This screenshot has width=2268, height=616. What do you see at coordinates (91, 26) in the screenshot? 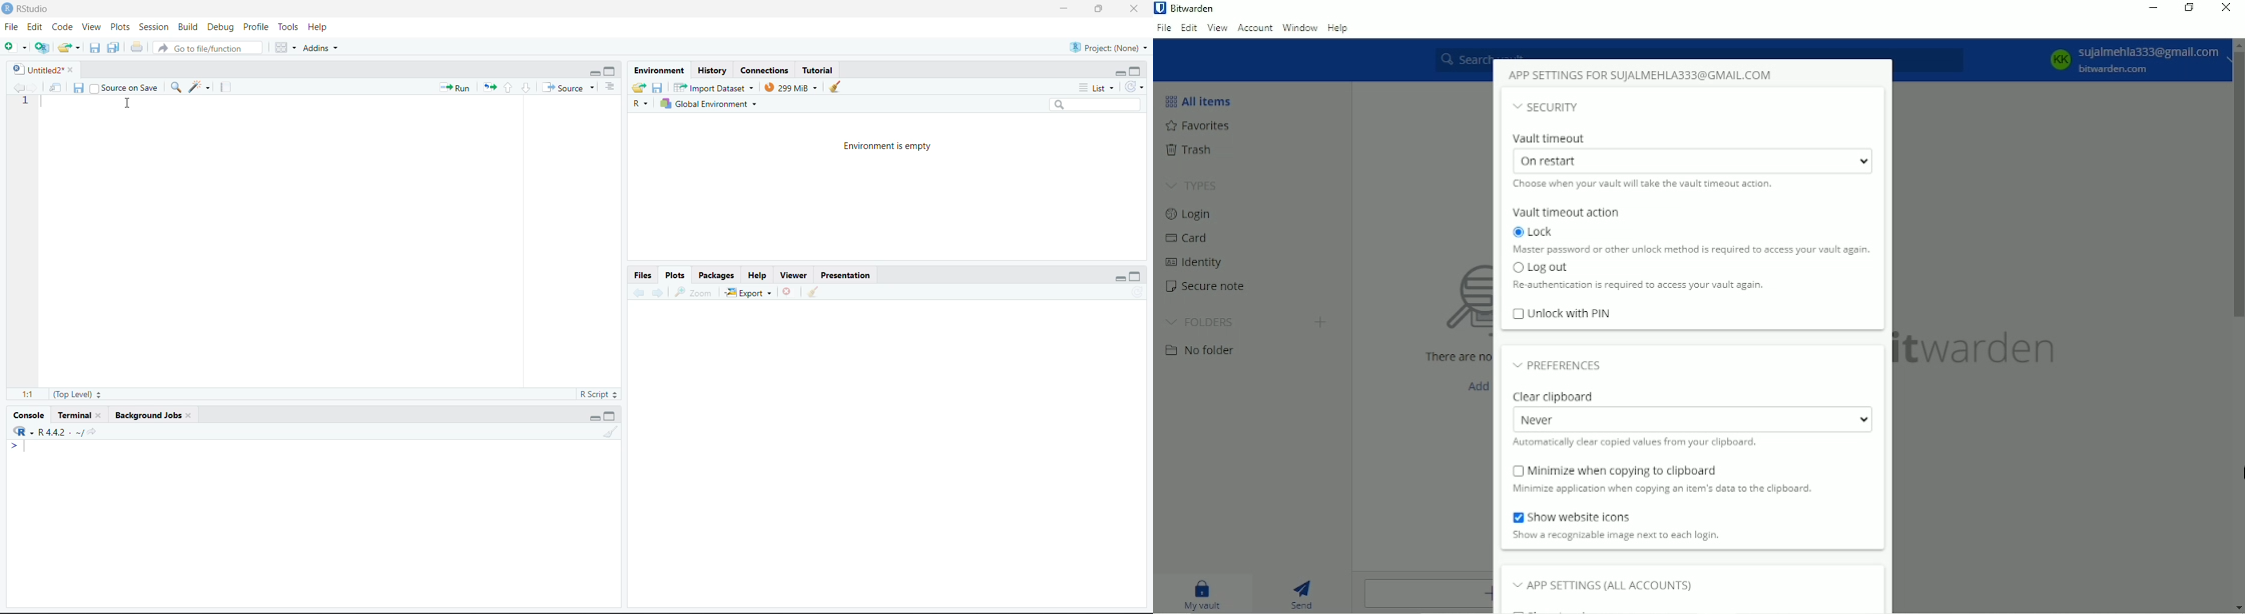
I see `View` at bounding box center [91, 26].